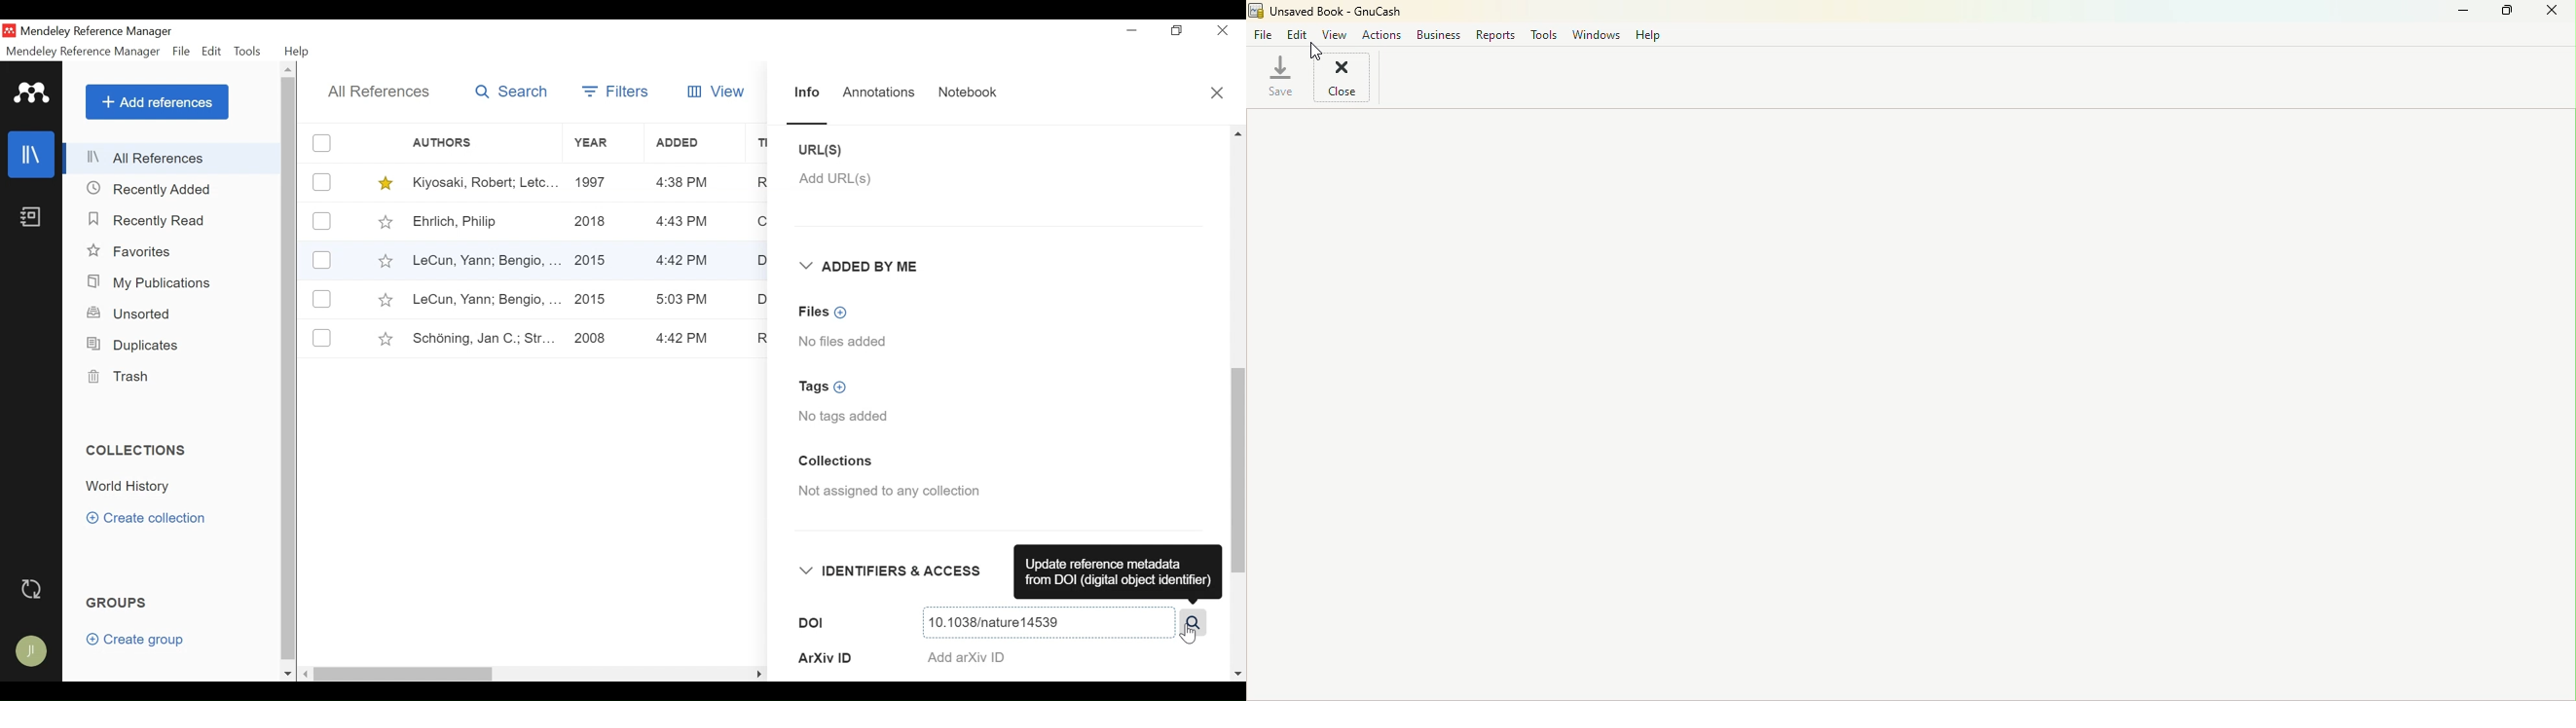  Describe the element at coordinates (1237, 471) in the screenshot. I see `Vertical Scroll bar` at that location.